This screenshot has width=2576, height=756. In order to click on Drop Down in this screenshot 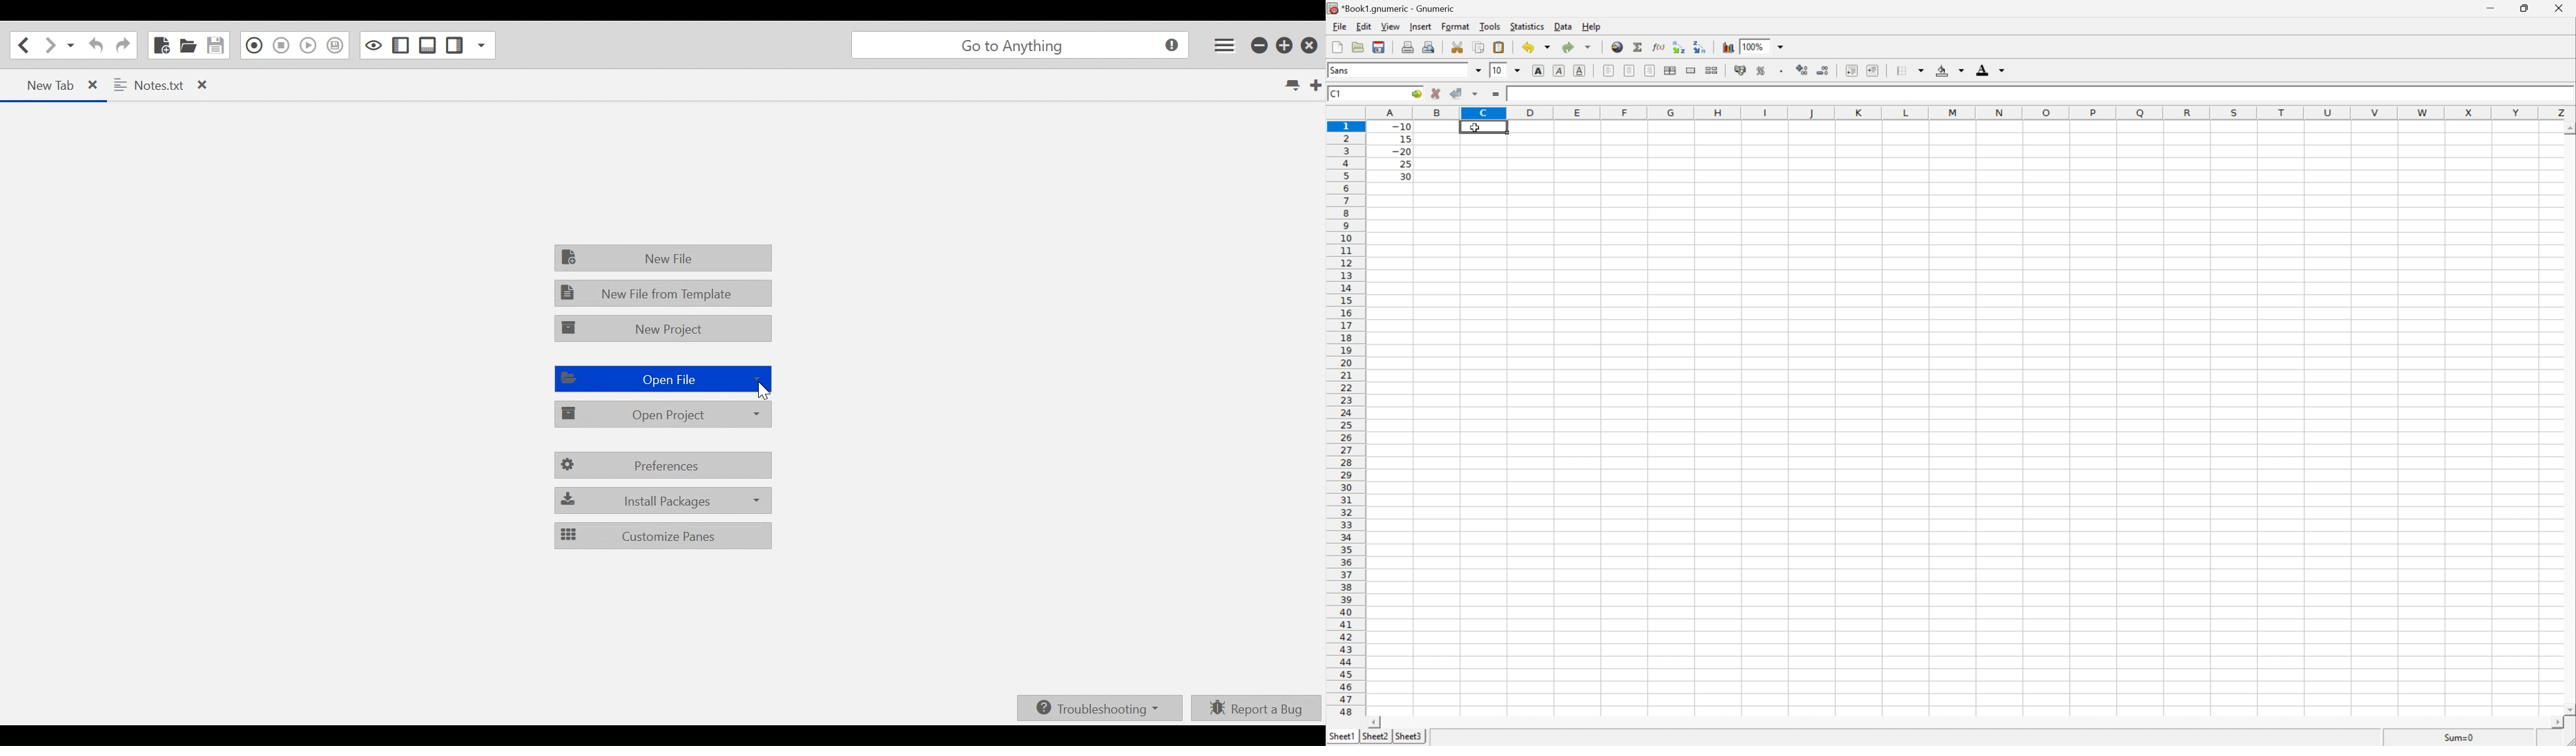, I will do `click(1961, 71)`.